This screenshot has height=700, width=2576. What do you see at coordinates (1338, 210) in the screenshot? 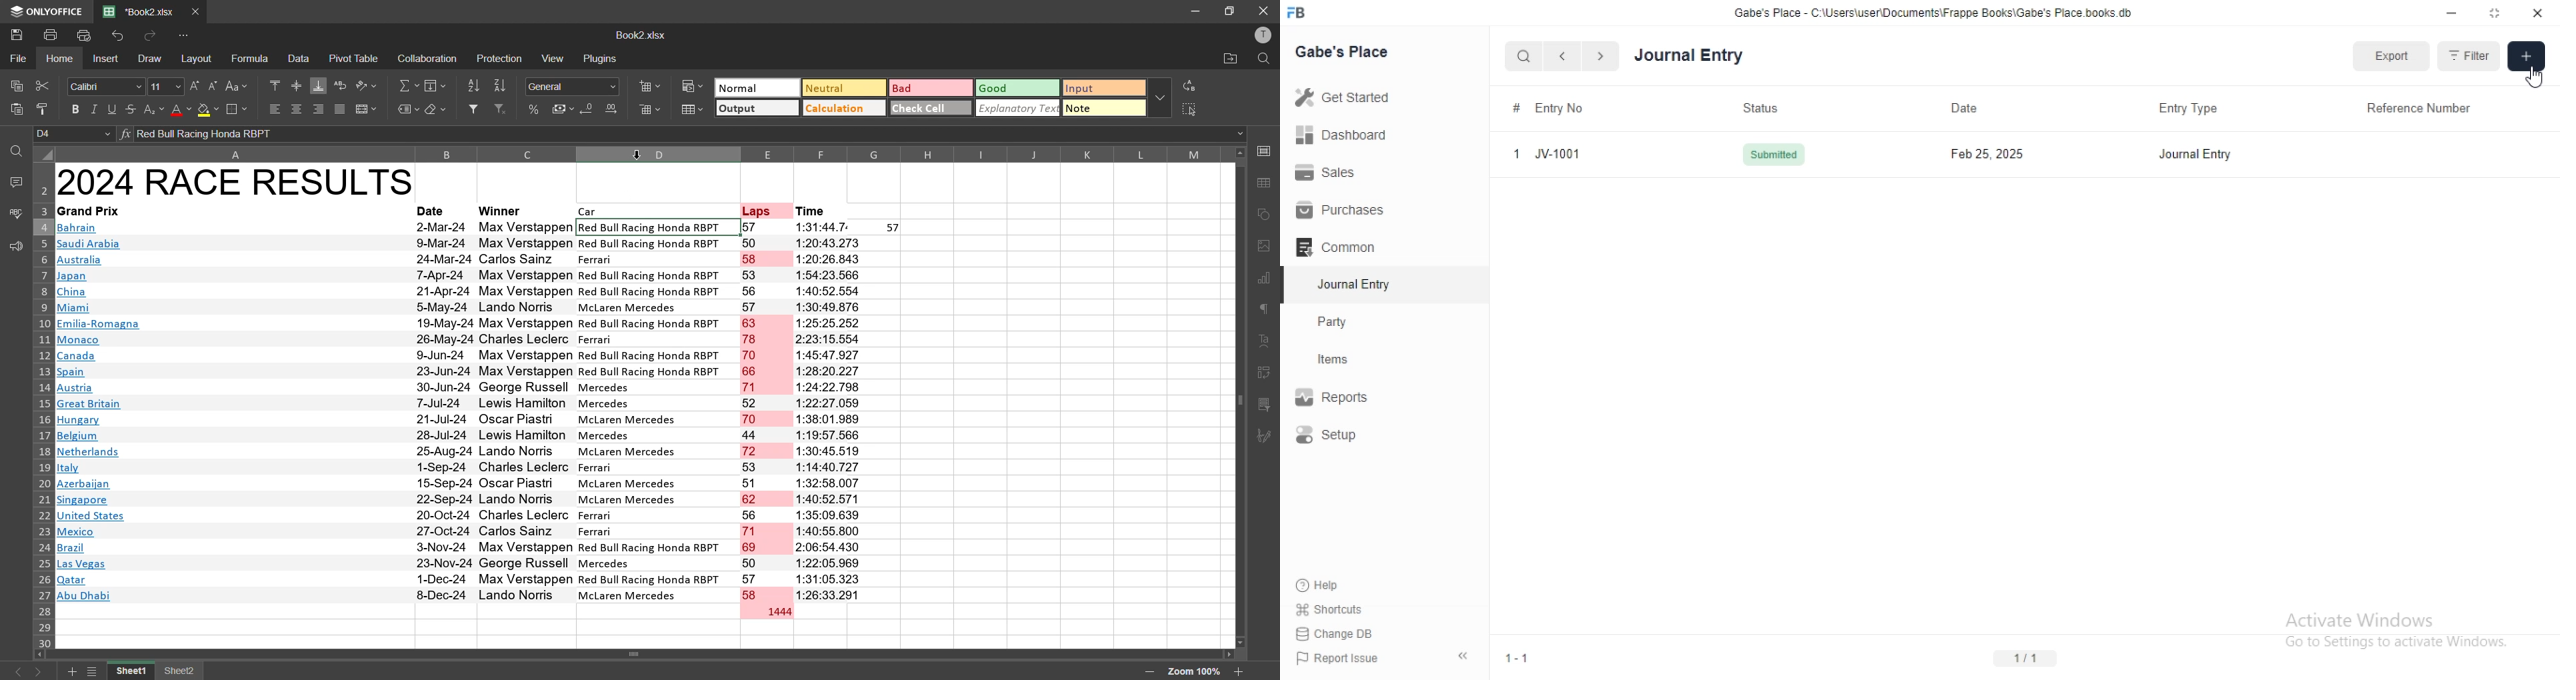
I see `Purchases` at bounding box center [1338, 210].